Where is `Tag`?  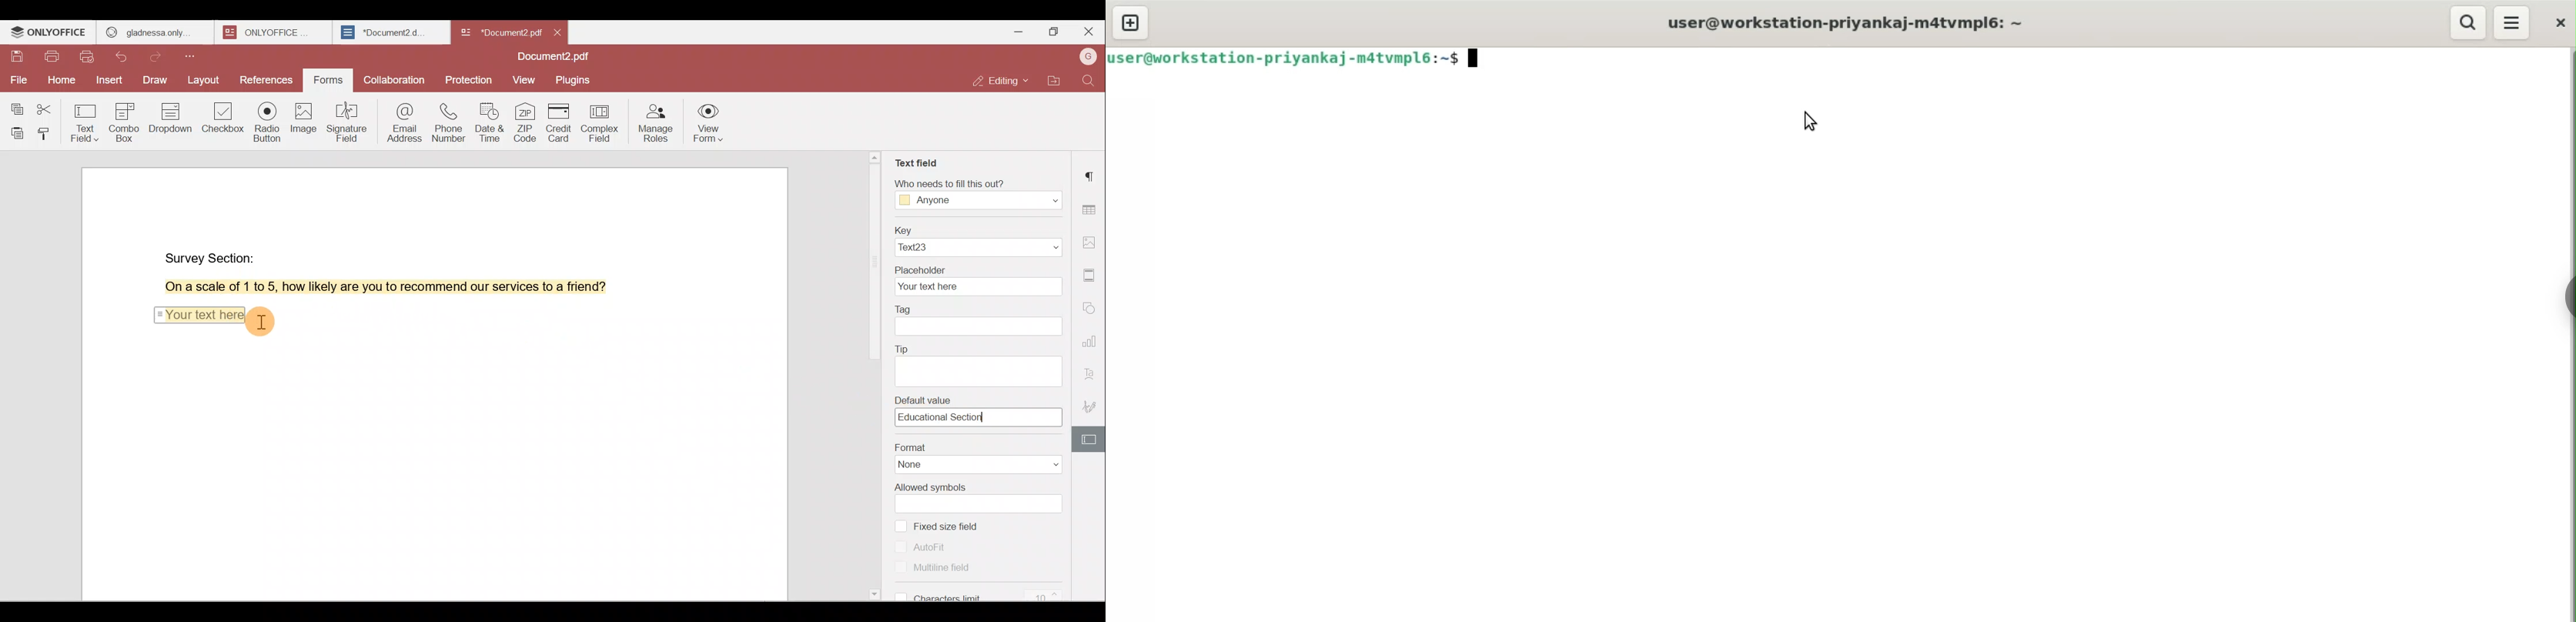
Tag is located at coordinates (980, 321).